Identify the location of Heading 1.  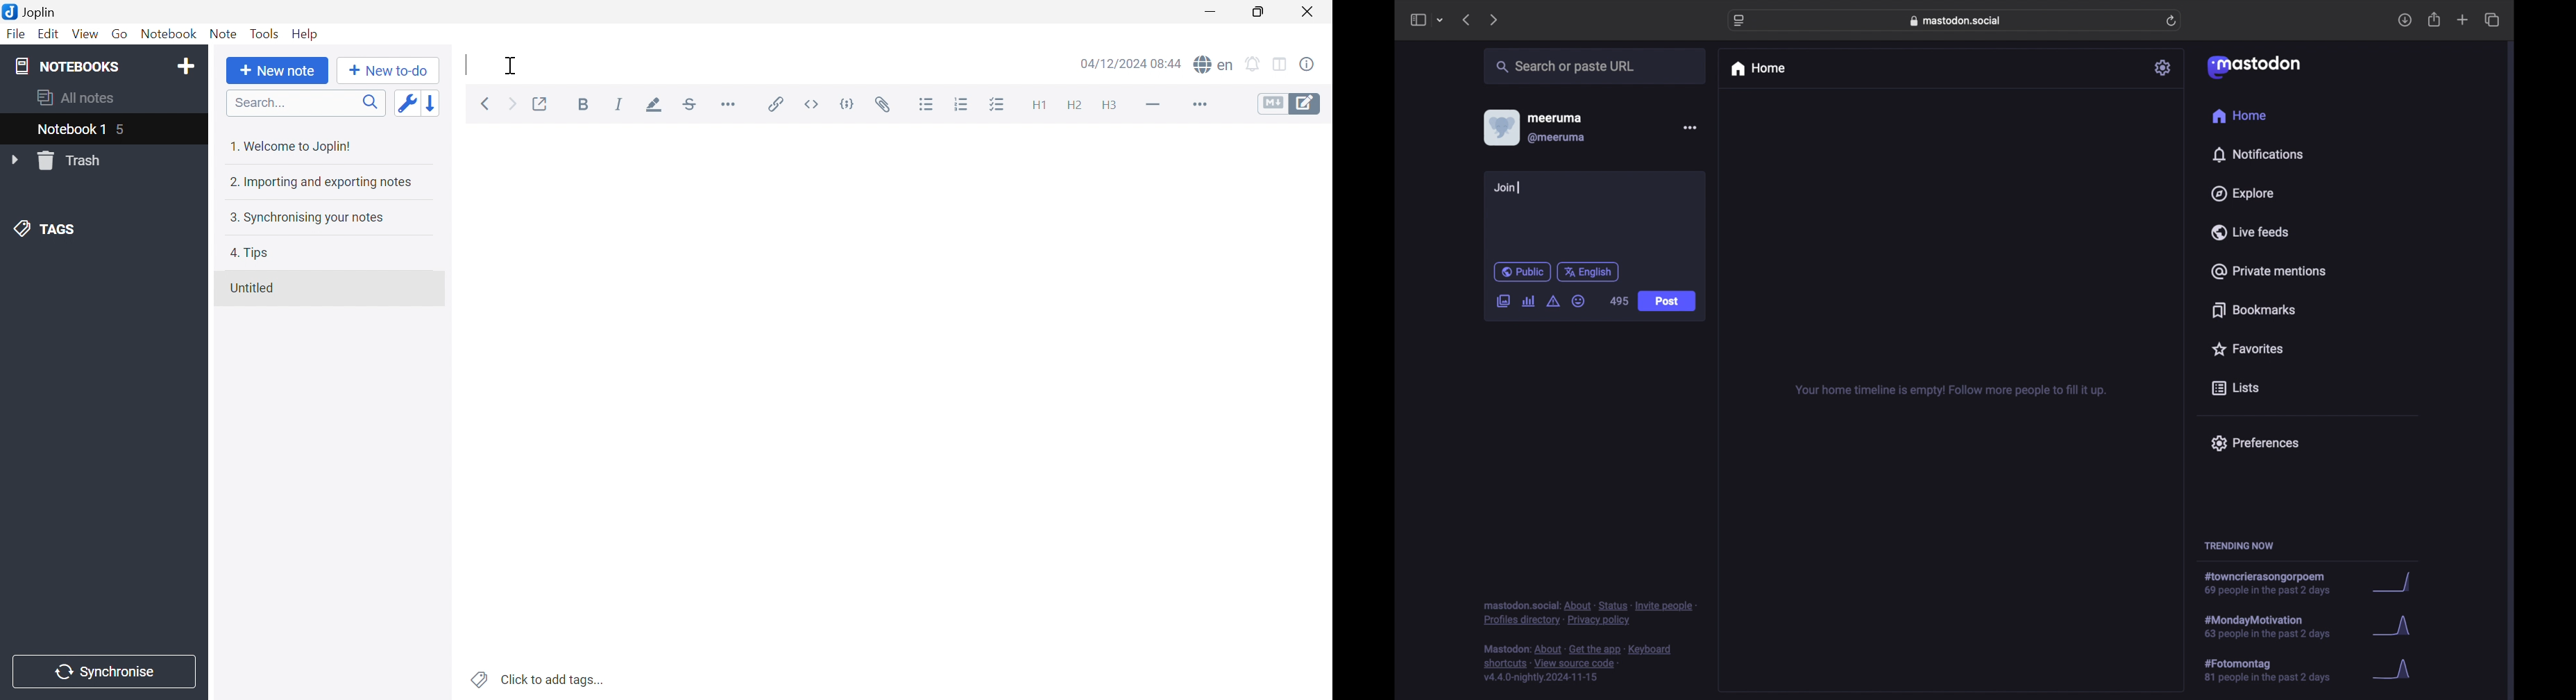
(1038, 104).